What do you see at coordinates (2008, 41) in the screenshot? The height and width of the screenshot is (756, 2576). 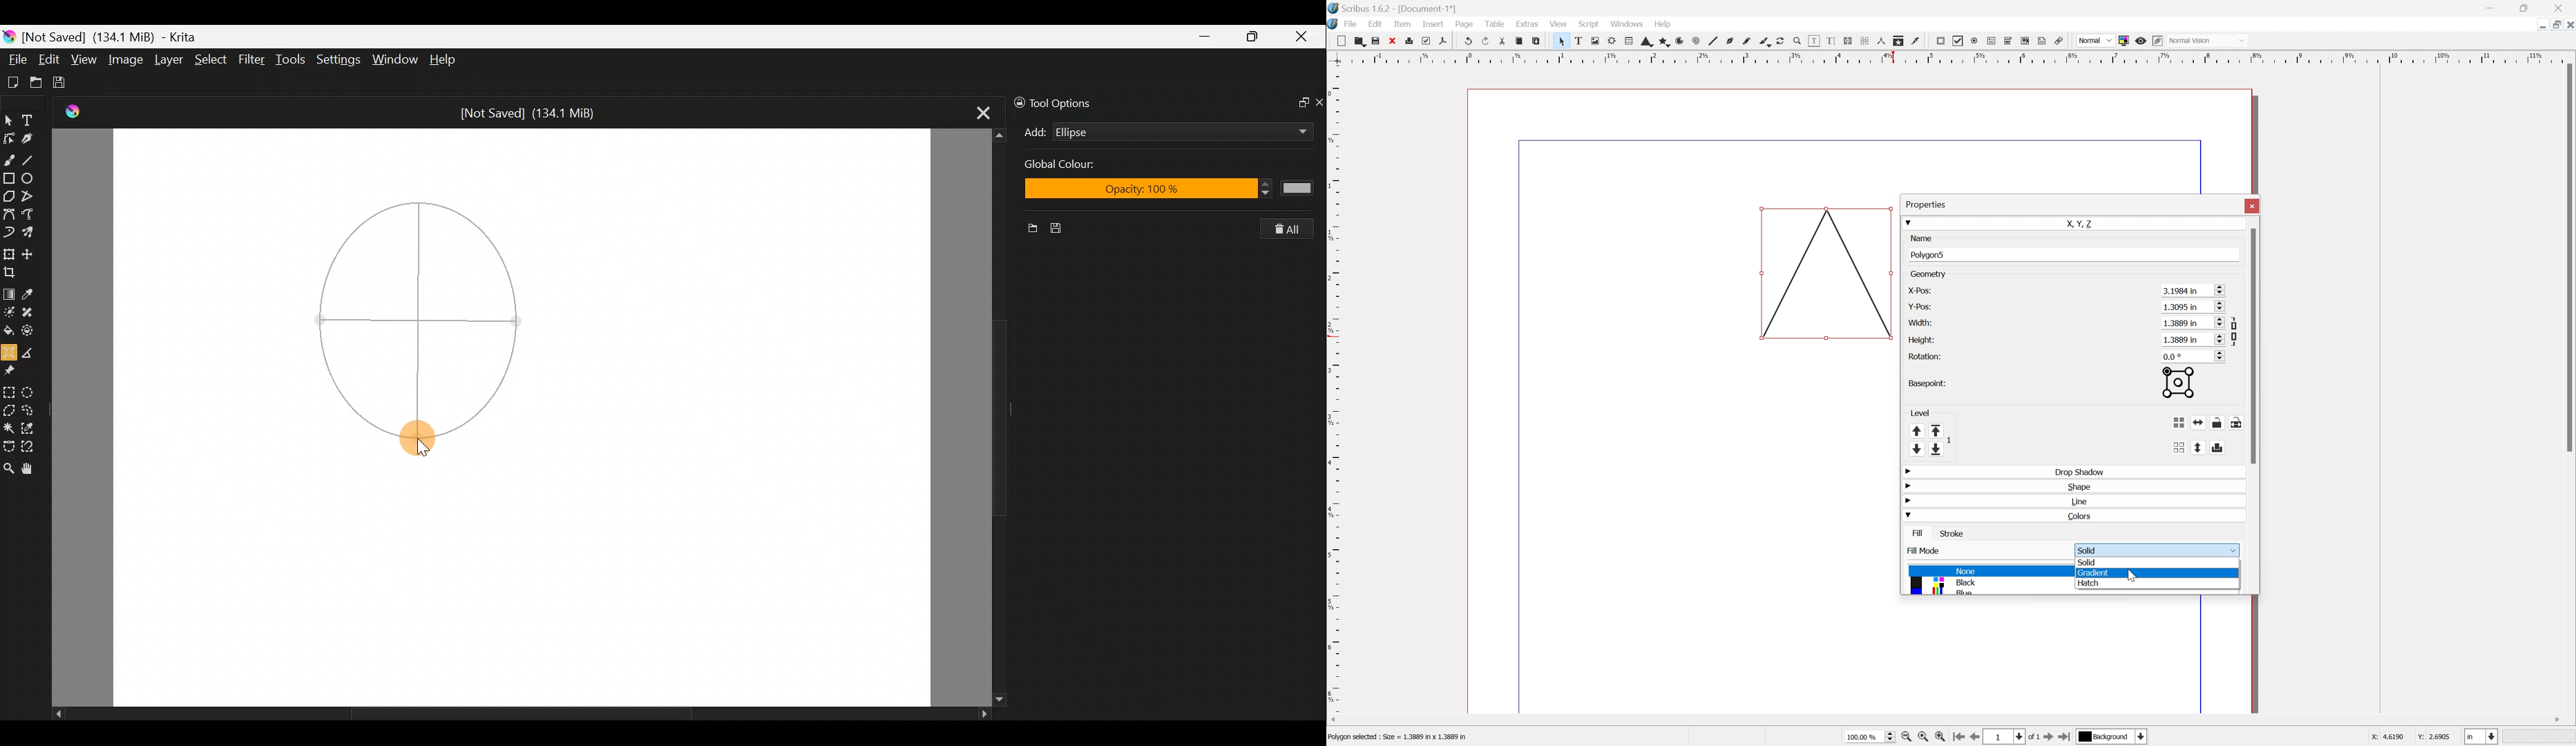 I see `PDF combo box` at bounding box center [2008, 41].